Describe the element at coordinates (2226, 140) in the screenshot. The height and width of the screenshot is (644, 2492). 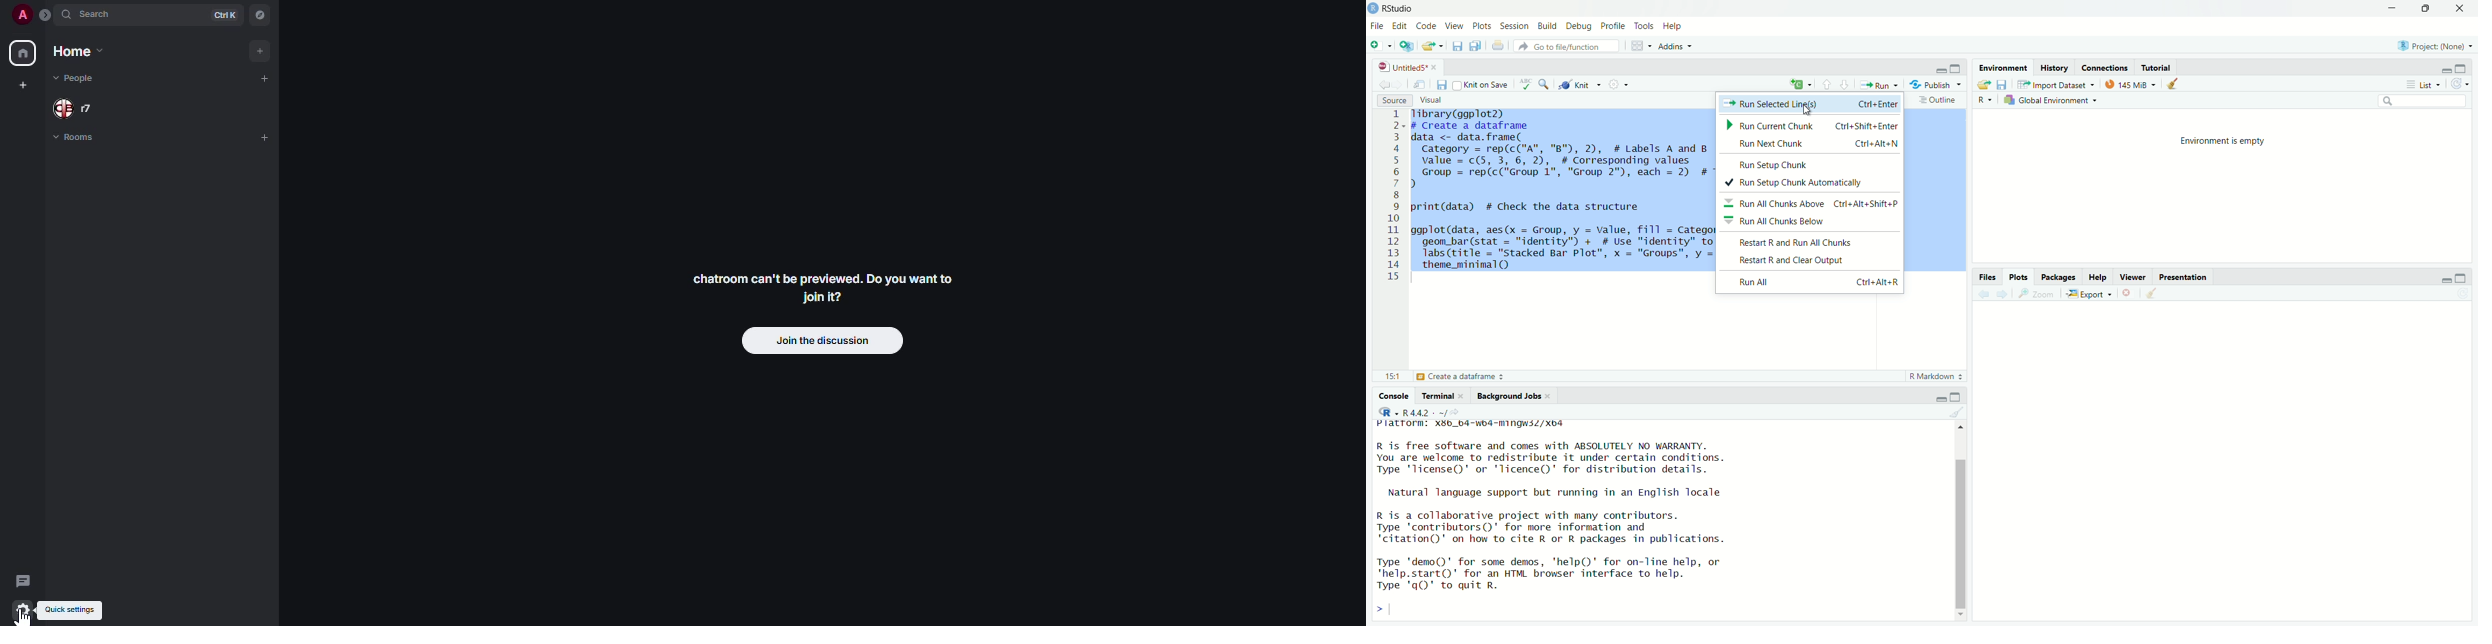
I see `Environment is empty` at that location.